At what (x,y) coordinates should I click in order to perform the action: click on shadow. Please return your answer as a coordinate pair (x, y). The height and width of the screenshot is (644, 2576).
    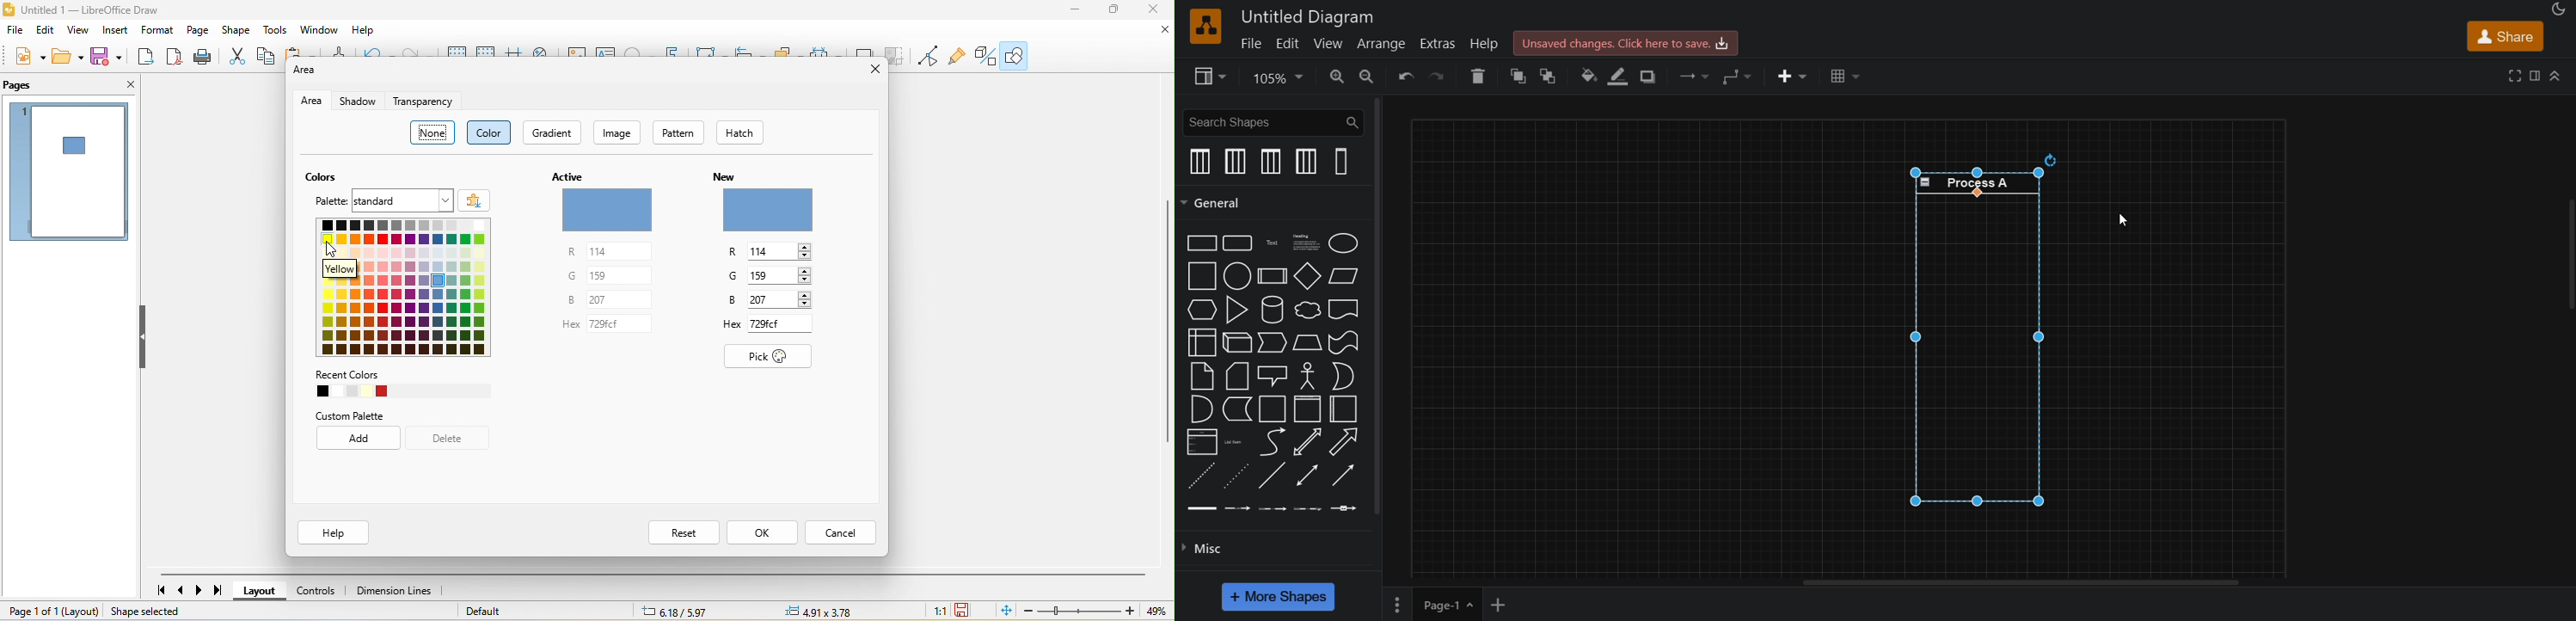
    Looking at the image, I should click on (360, 101).